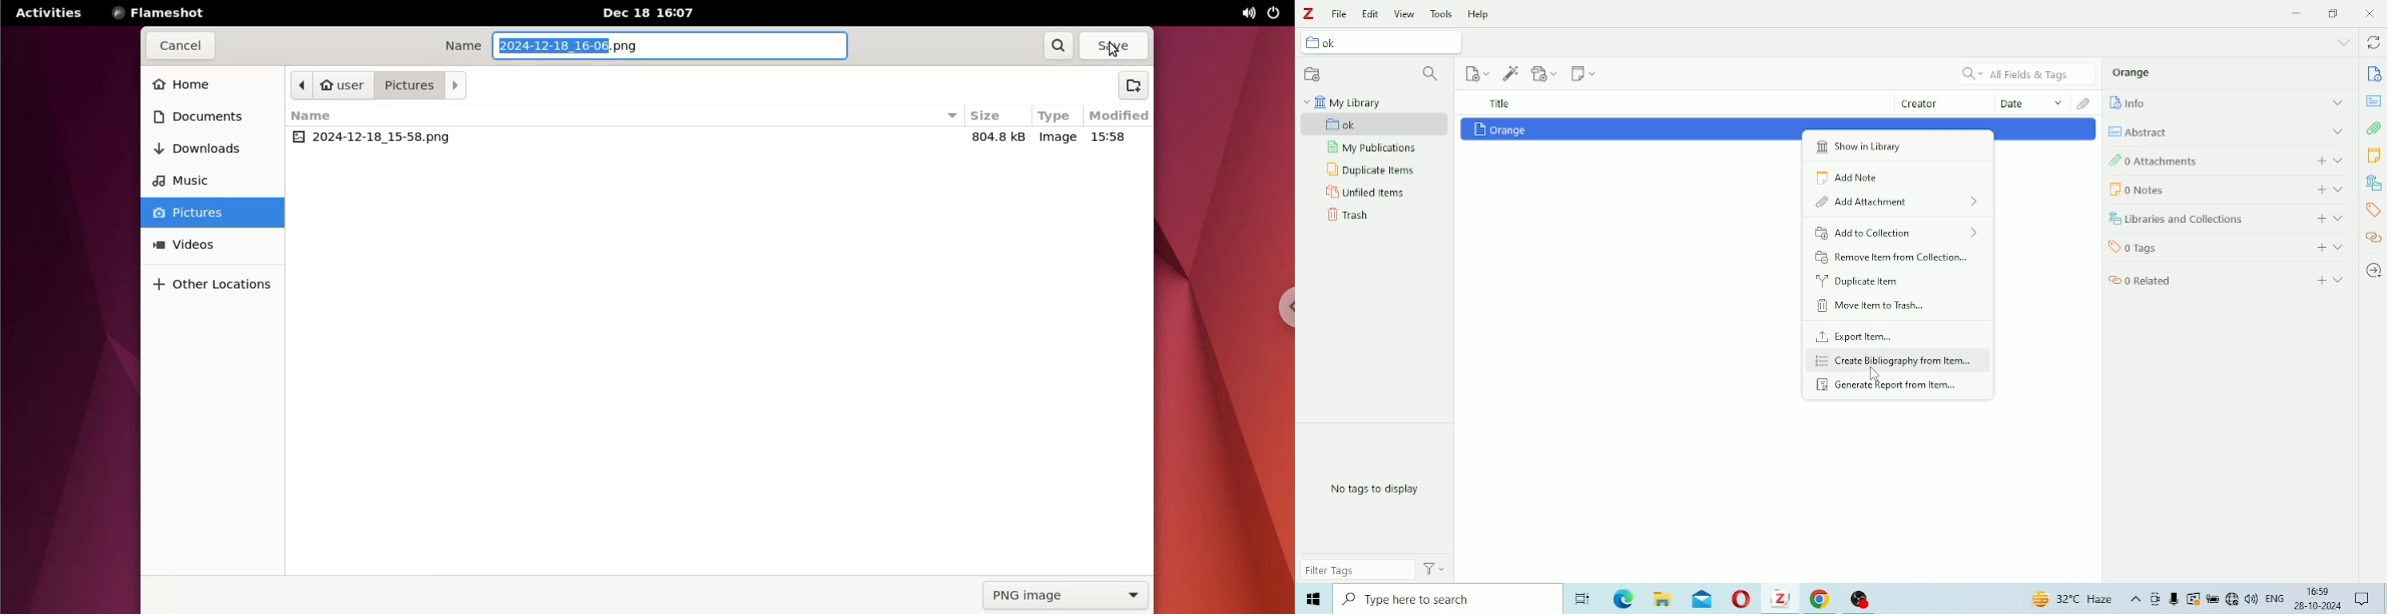 This screenshot has height=616, width=2408. I want to click on Related, so click(2373, 237).